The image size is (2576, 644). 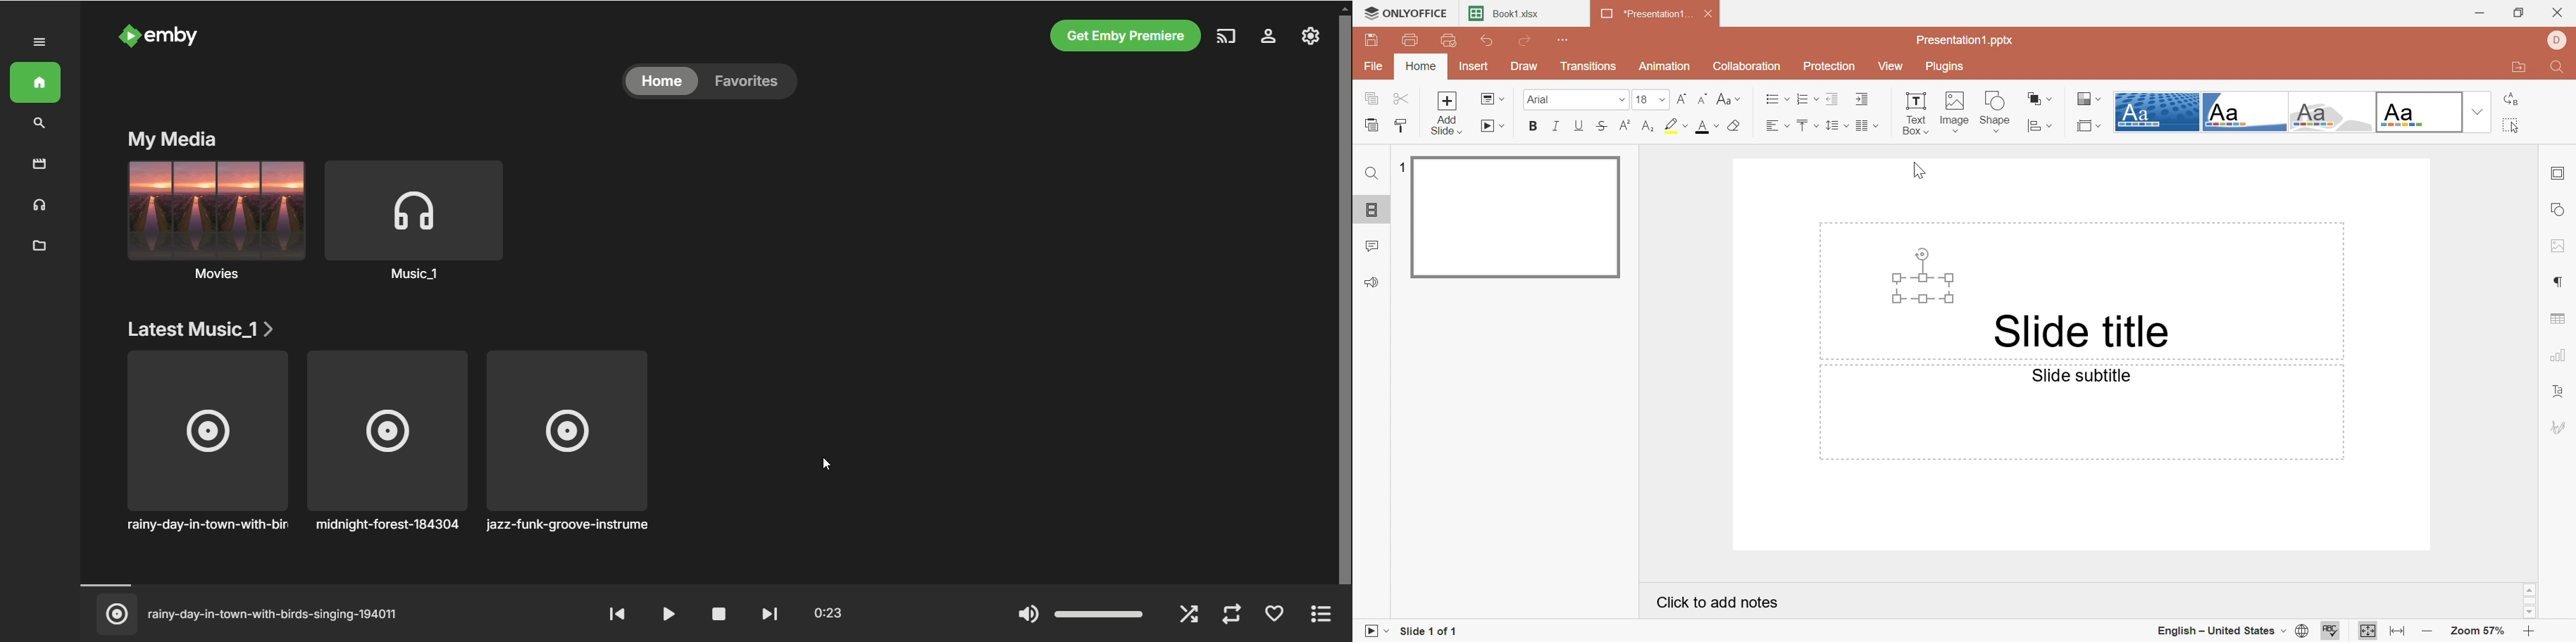 What do you see at coordinates (2531, 601) in the screenshot?
I see `Scroll bar` at bounding box center [2531, 601].